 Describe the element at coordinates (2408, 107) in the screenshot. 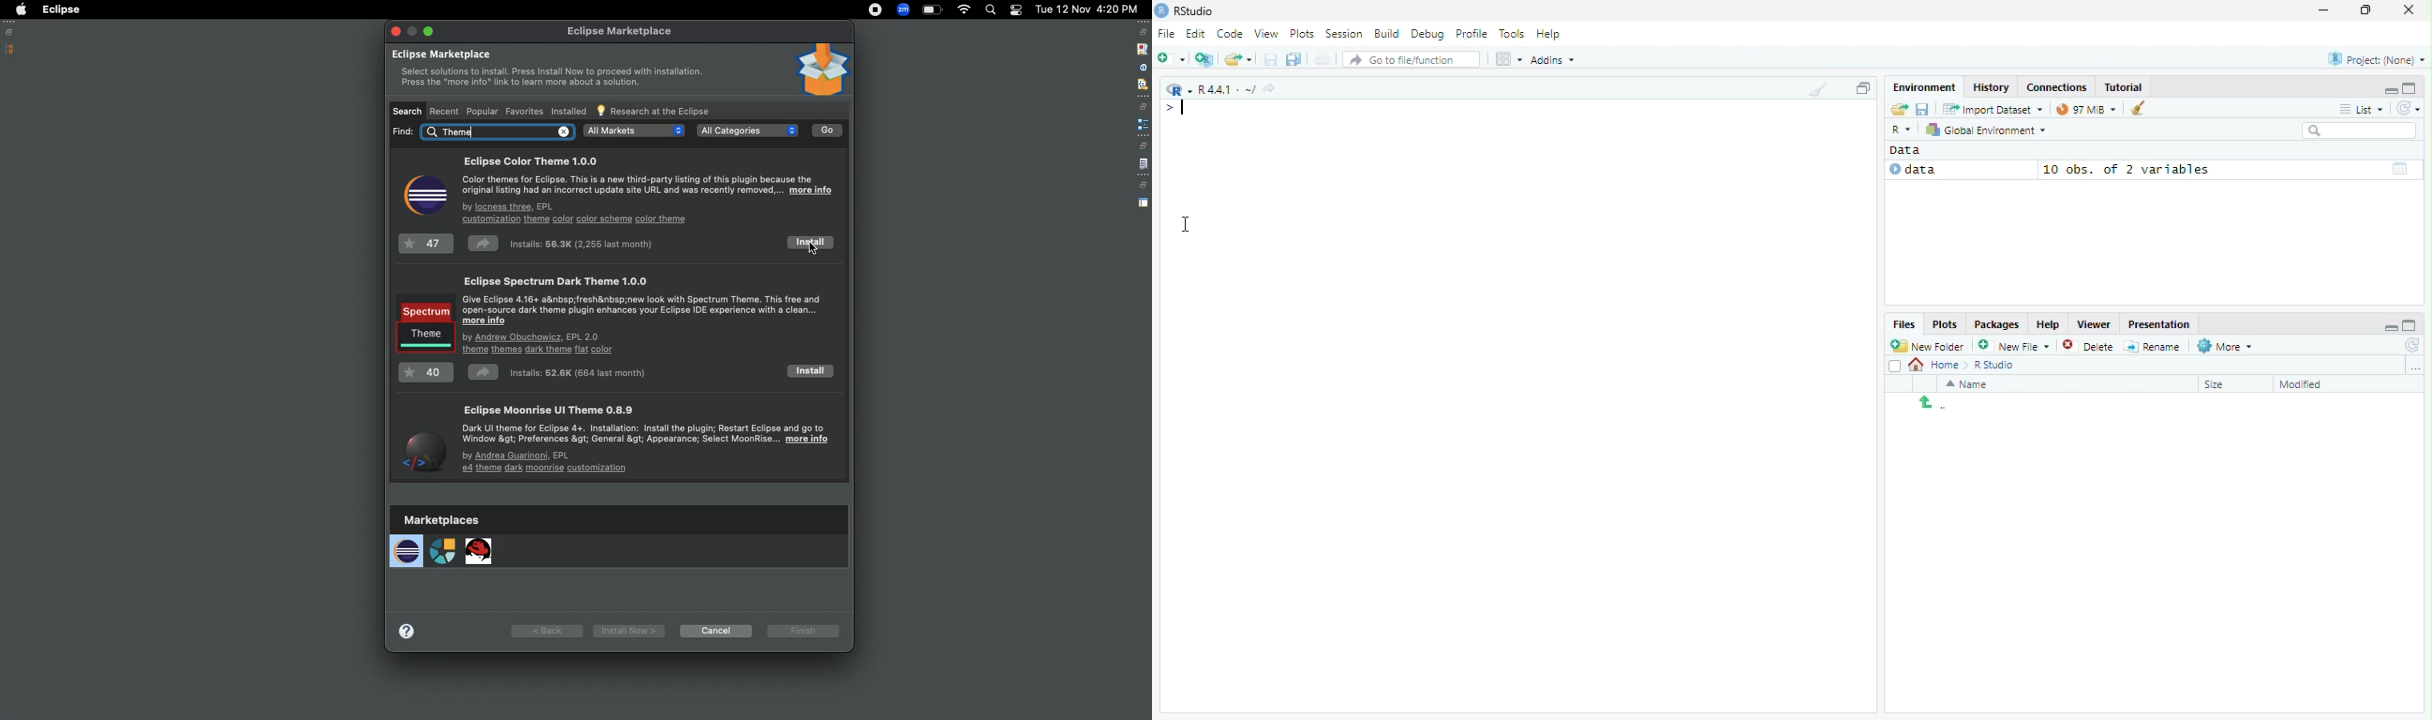

I see `Refresh the list of objects` at that location.